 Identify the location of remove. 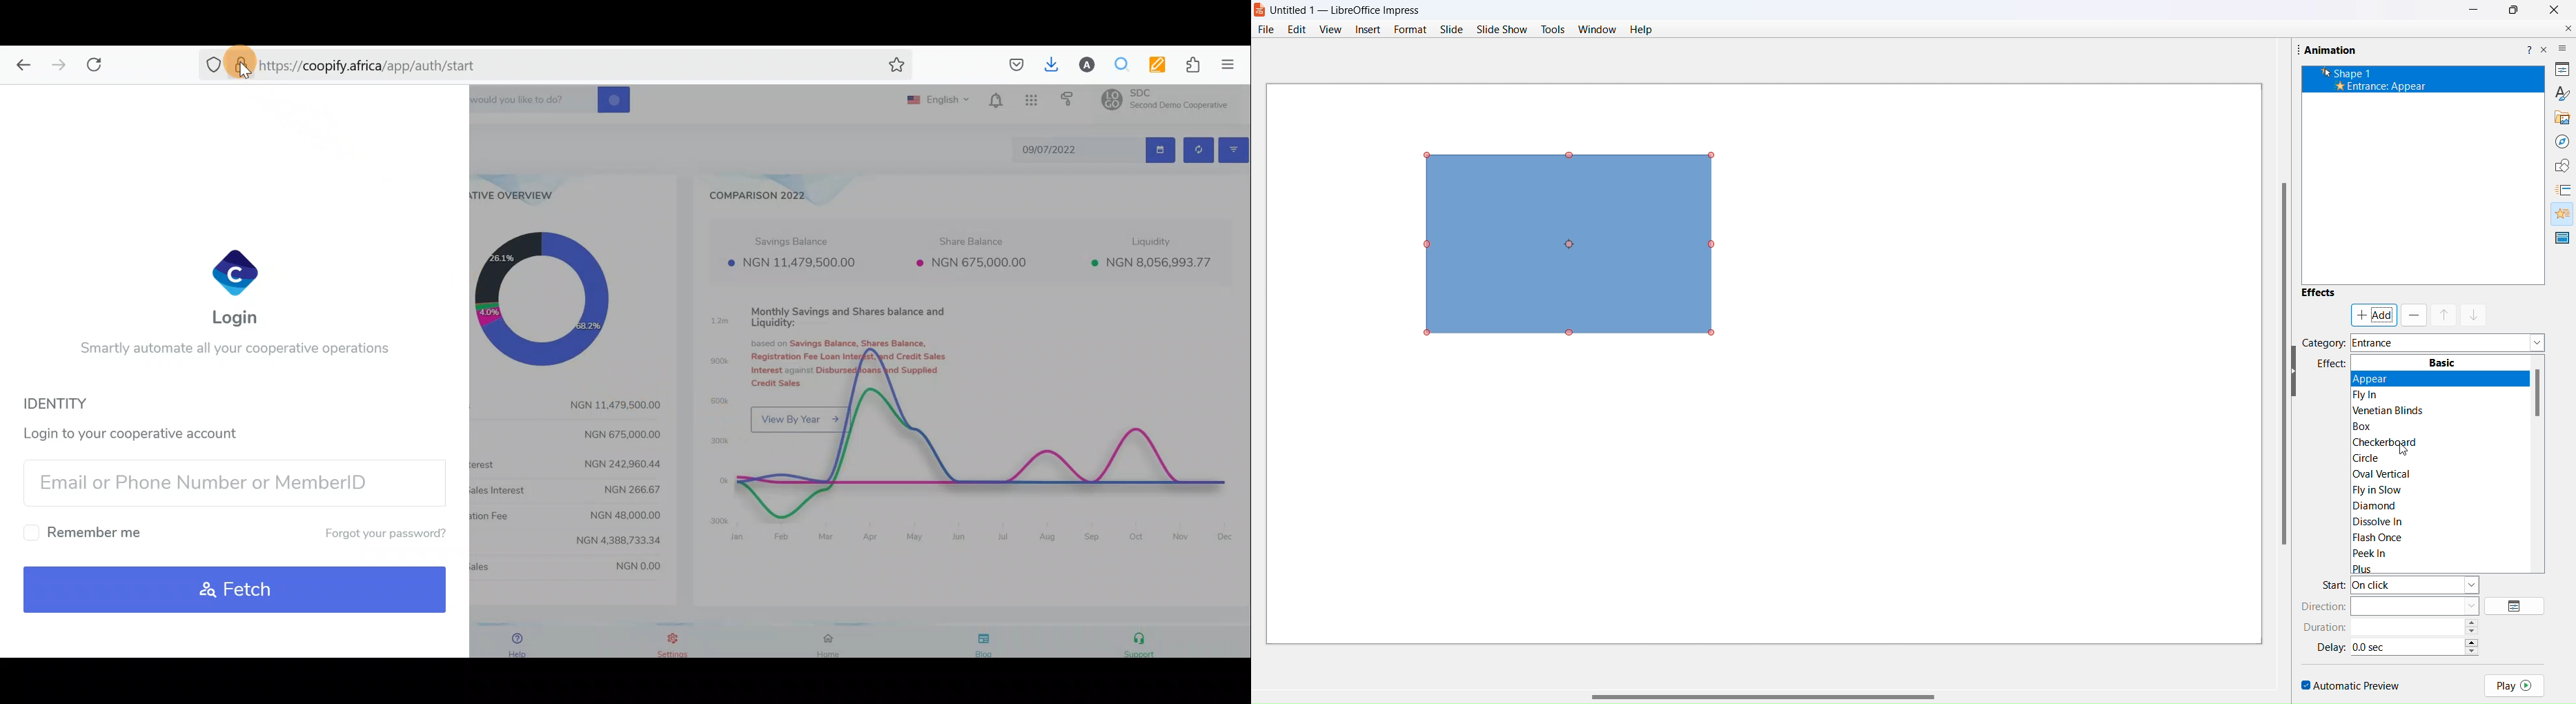
(2413, 316).